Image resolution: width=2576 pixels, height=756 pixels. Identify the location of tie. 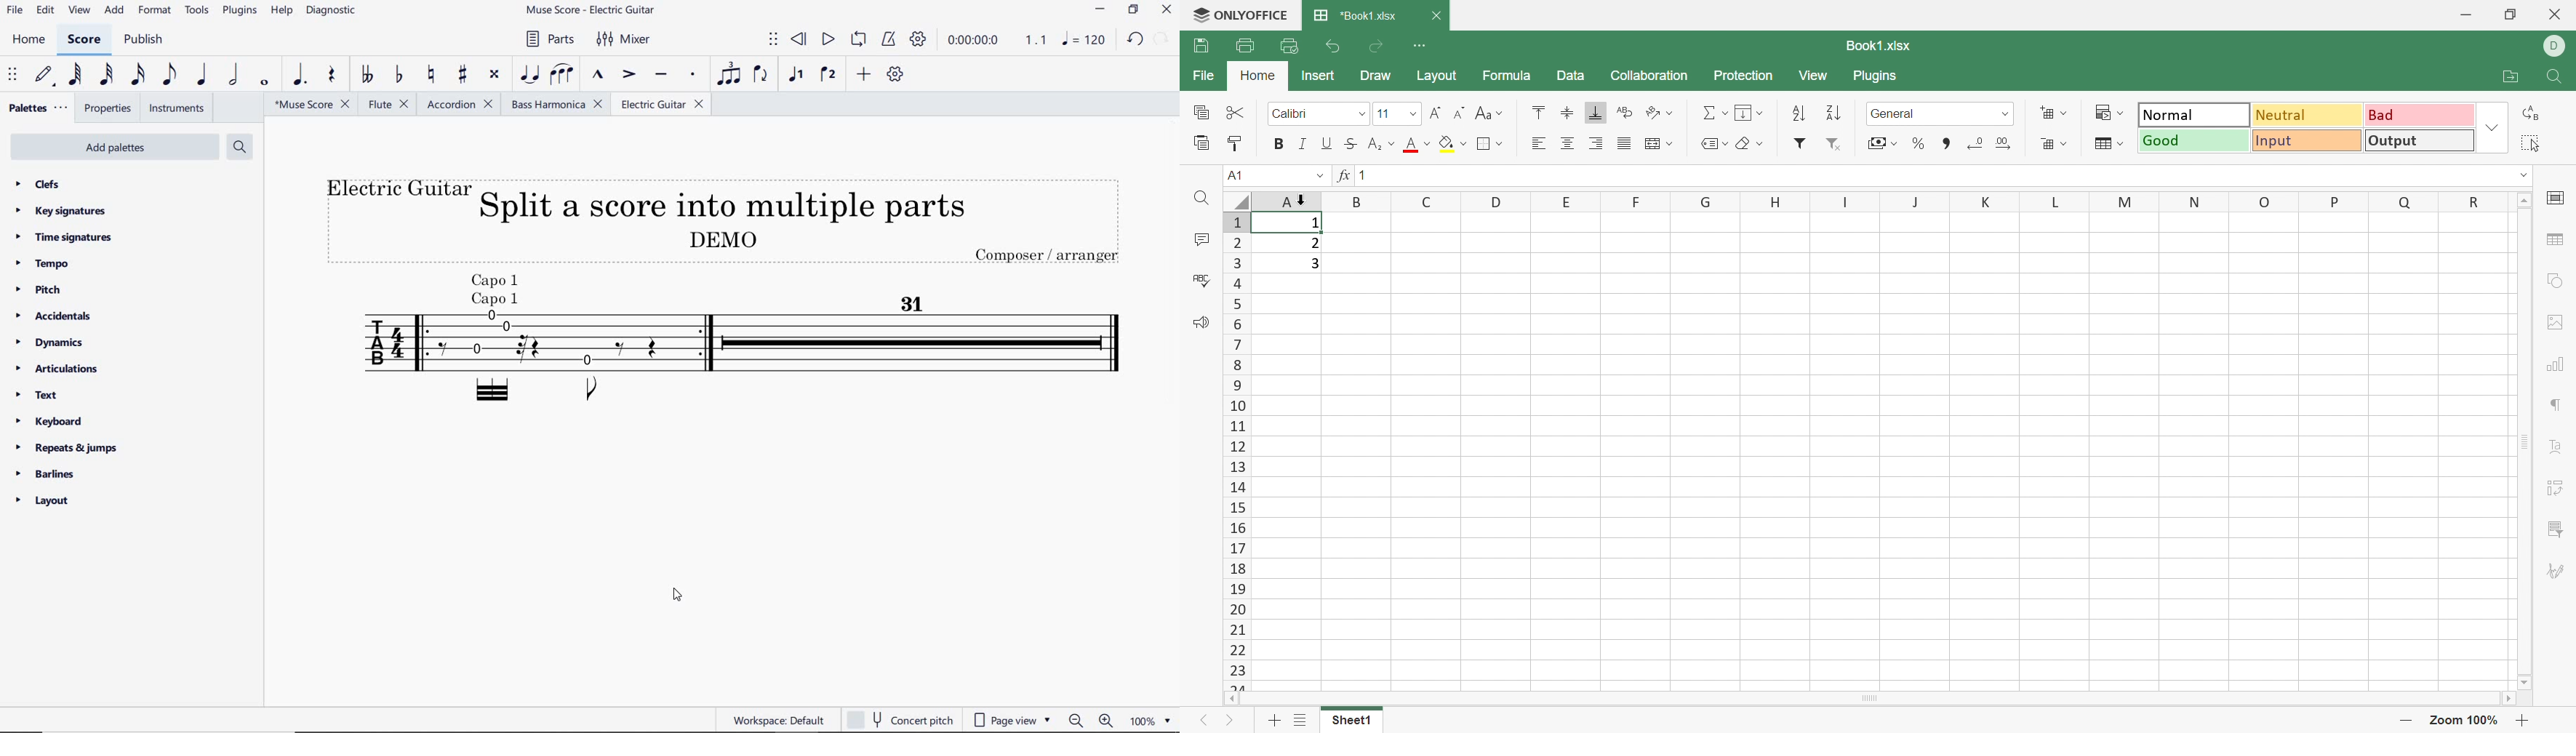
(529, 75).